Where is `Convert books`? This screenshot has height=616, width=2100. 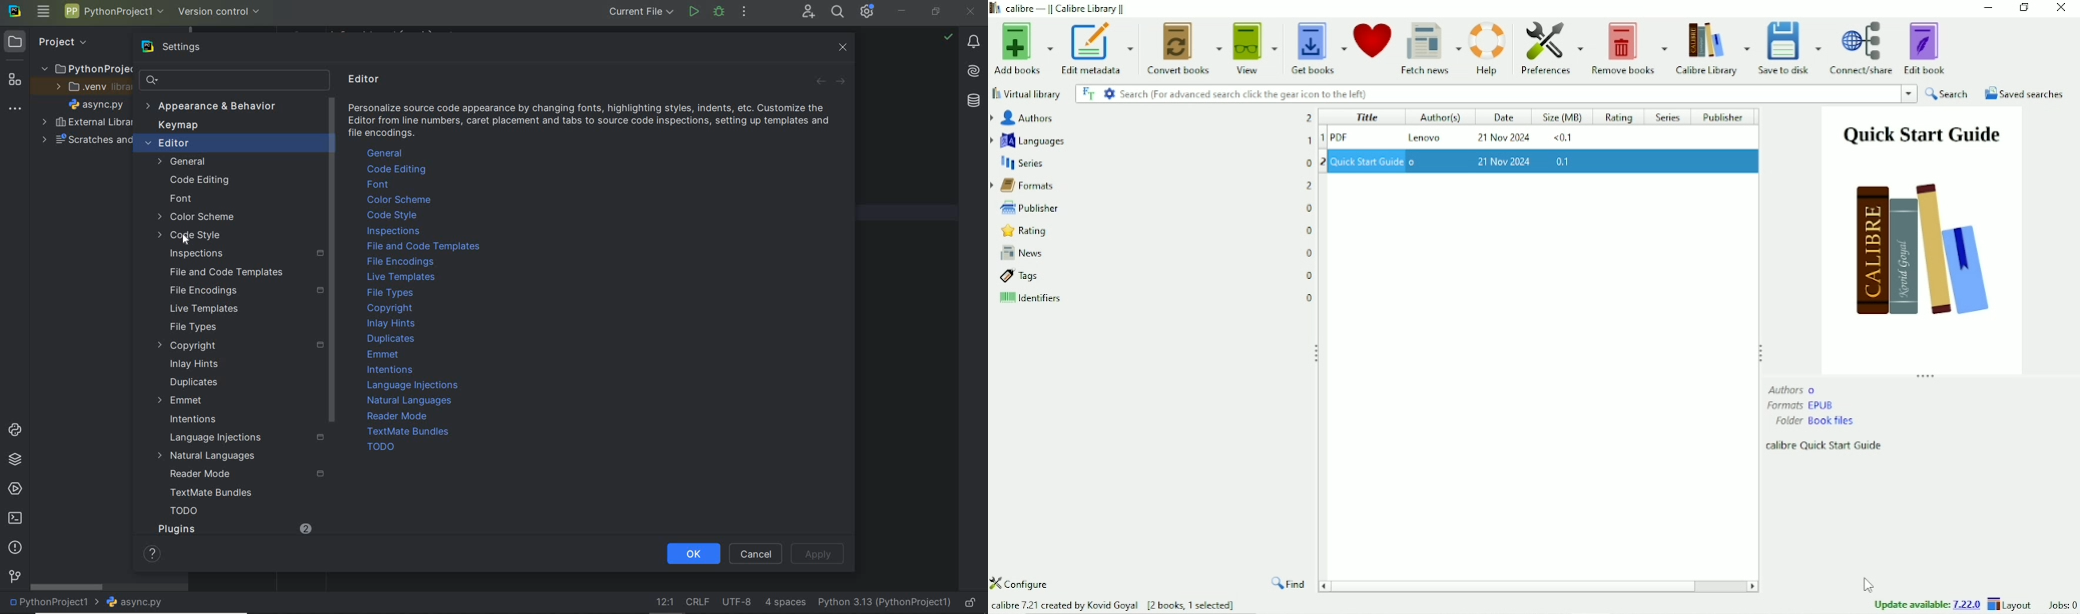 Convert books is located at coordinates (1185, 46).